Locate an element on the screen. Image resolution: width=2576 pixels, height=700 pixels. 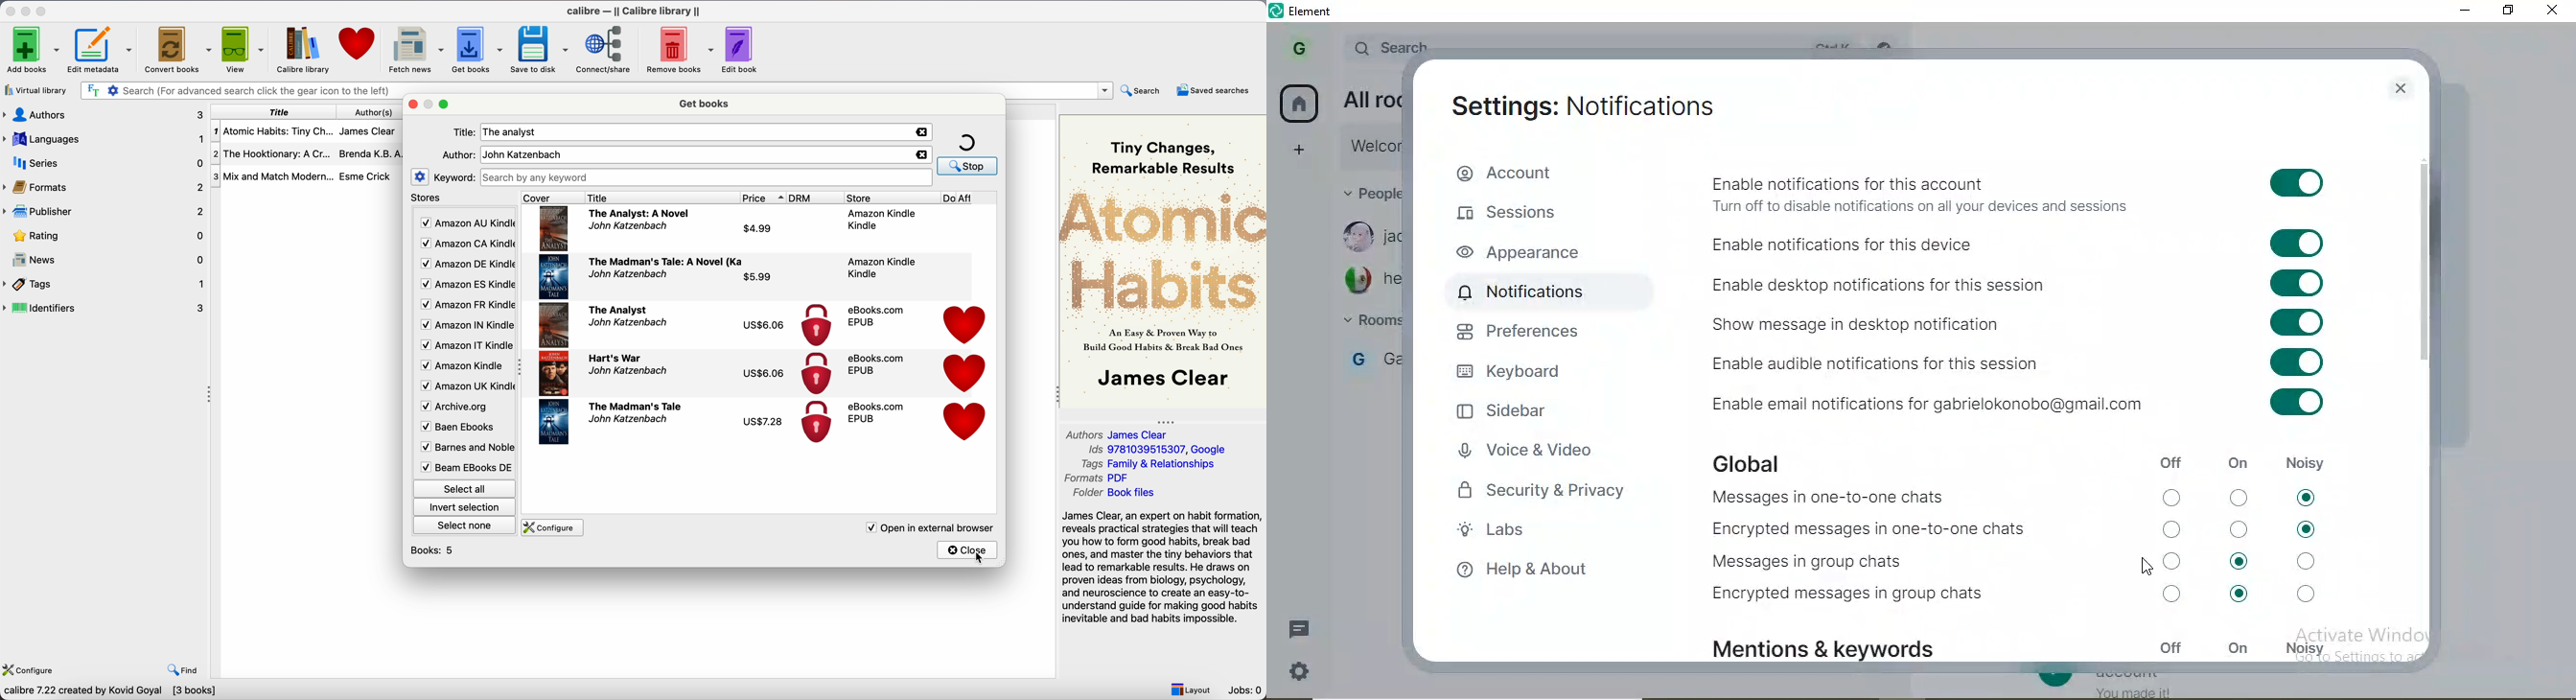
minimize app is located at coordinates (28, 10).